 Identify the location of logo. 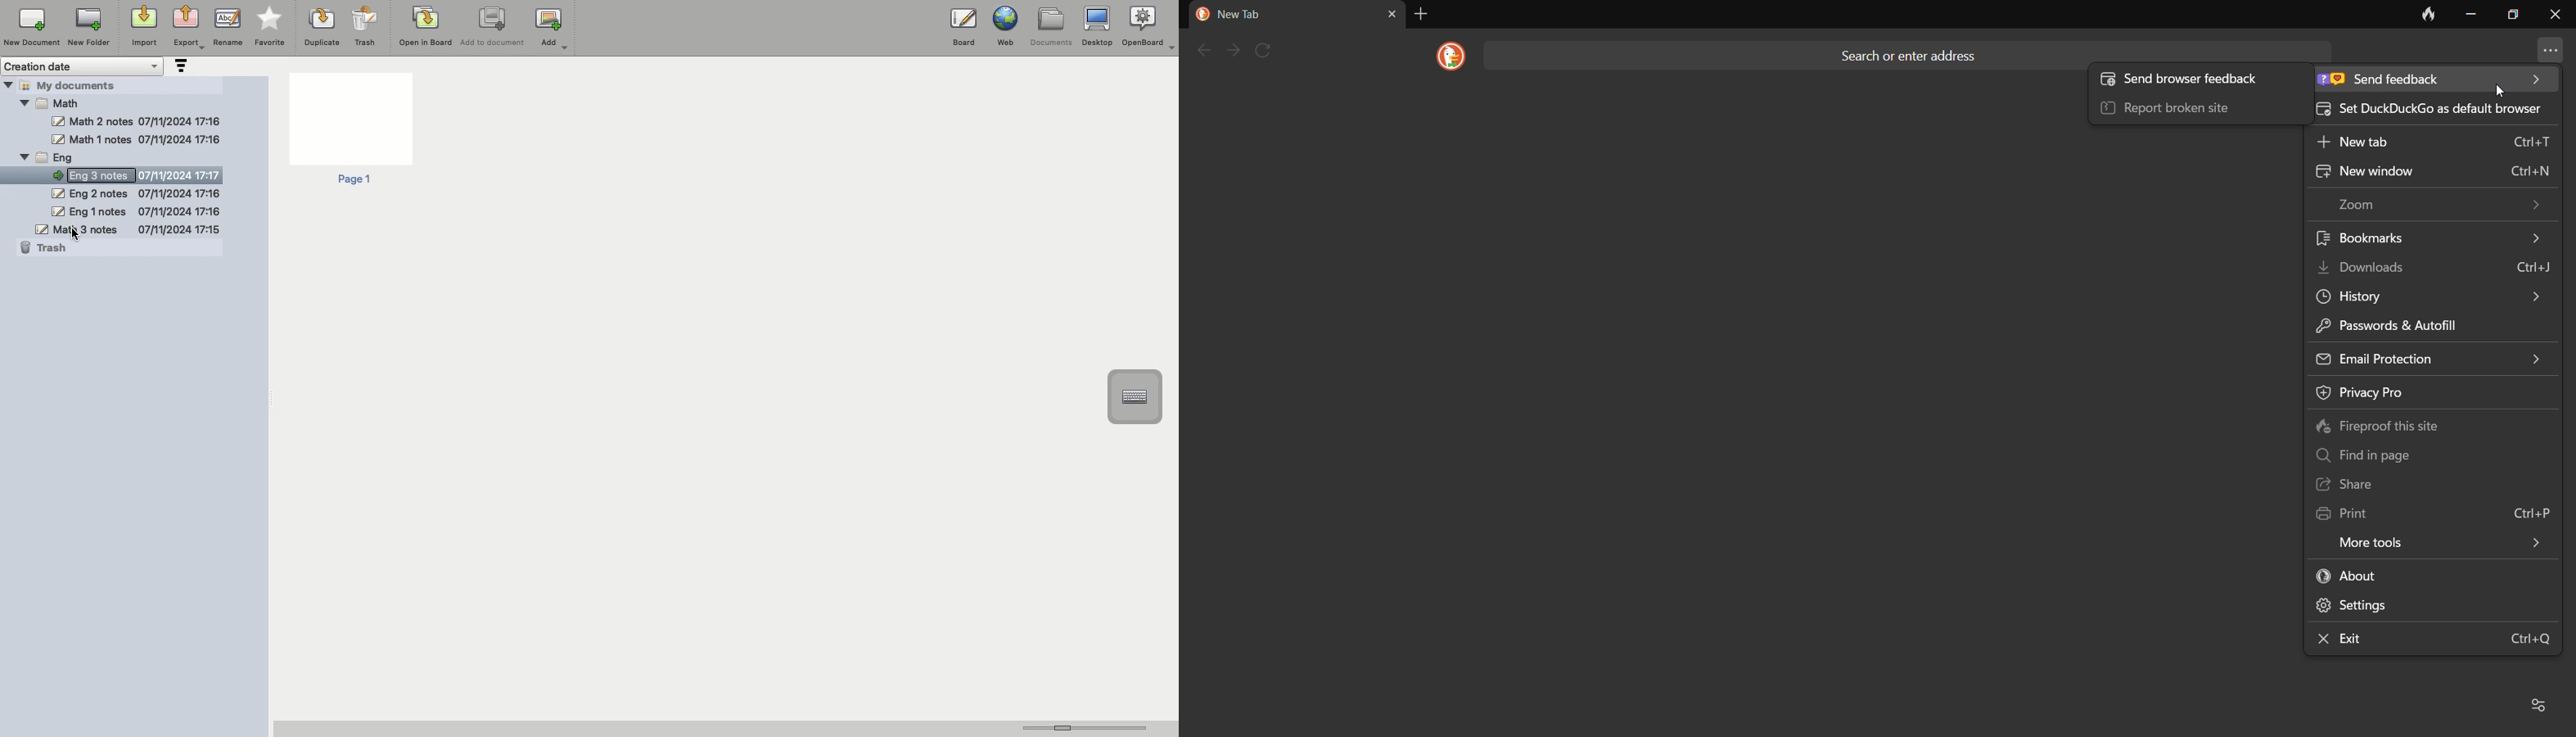
(1446, 57).